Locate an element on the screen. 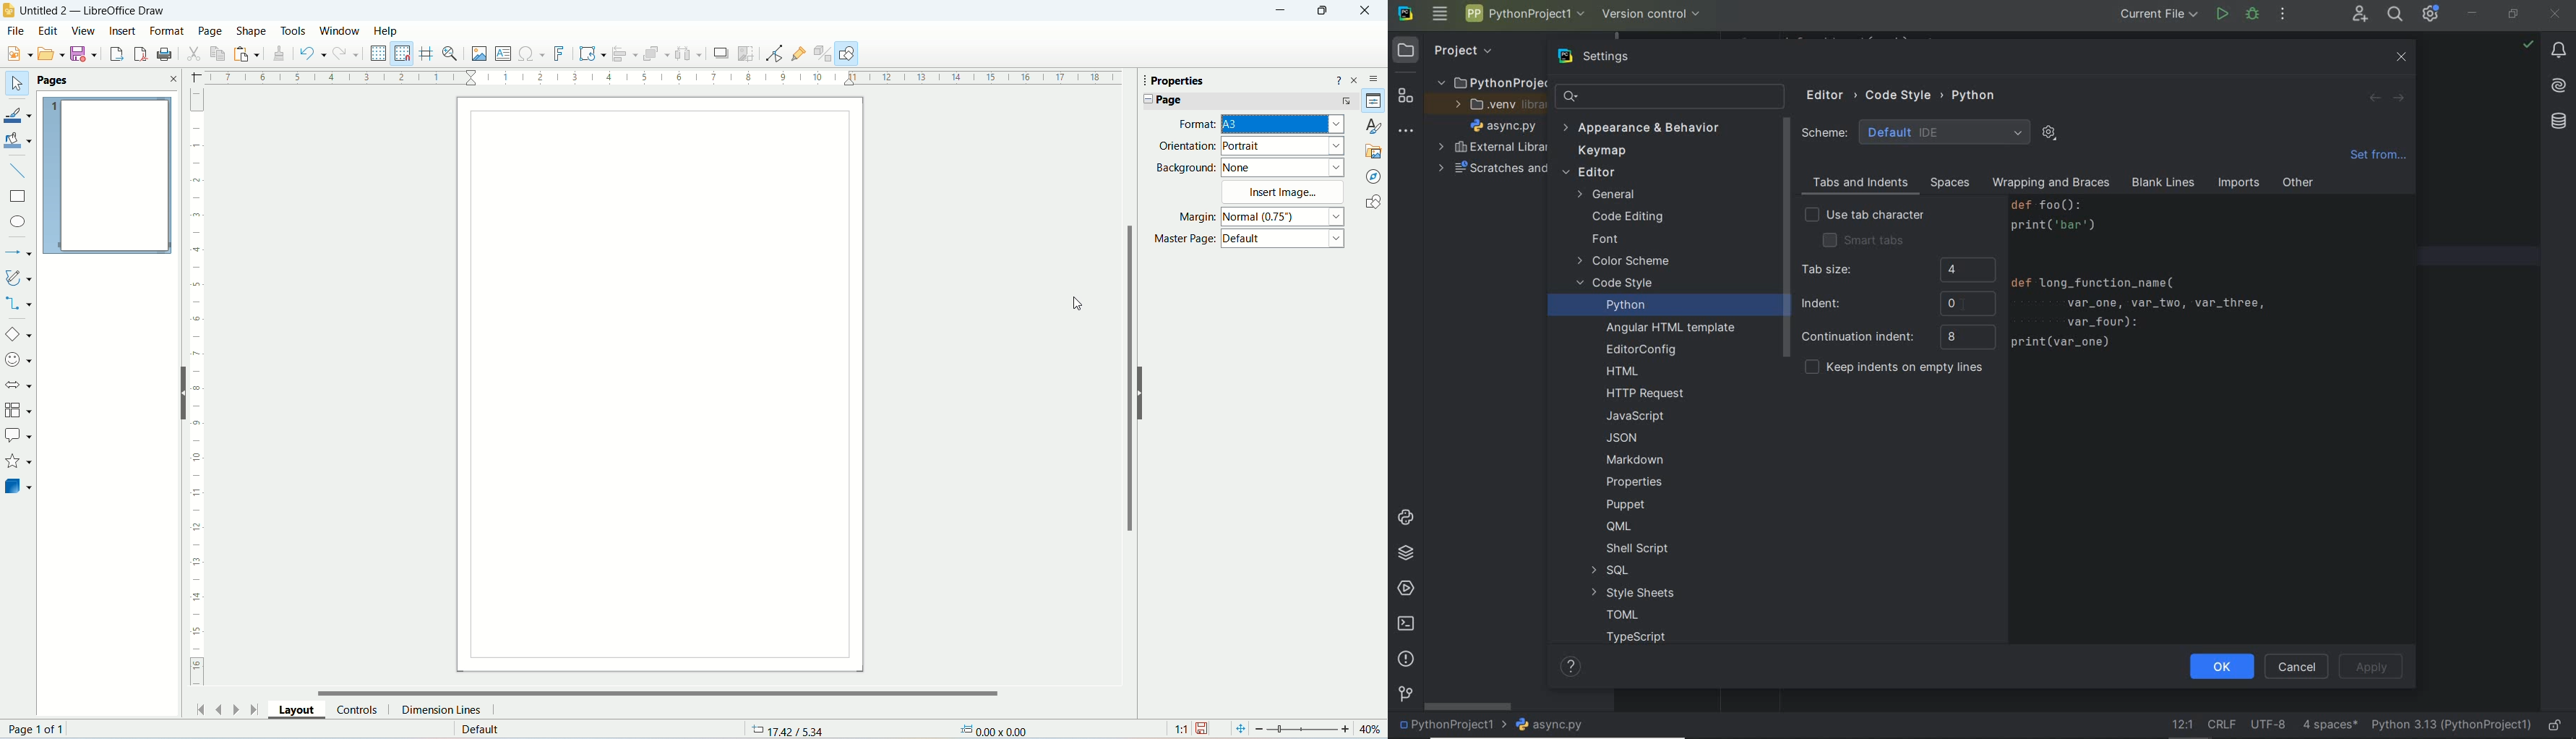 This screenshot has width=2576, height=756. page is located at coordinates (661, 387).